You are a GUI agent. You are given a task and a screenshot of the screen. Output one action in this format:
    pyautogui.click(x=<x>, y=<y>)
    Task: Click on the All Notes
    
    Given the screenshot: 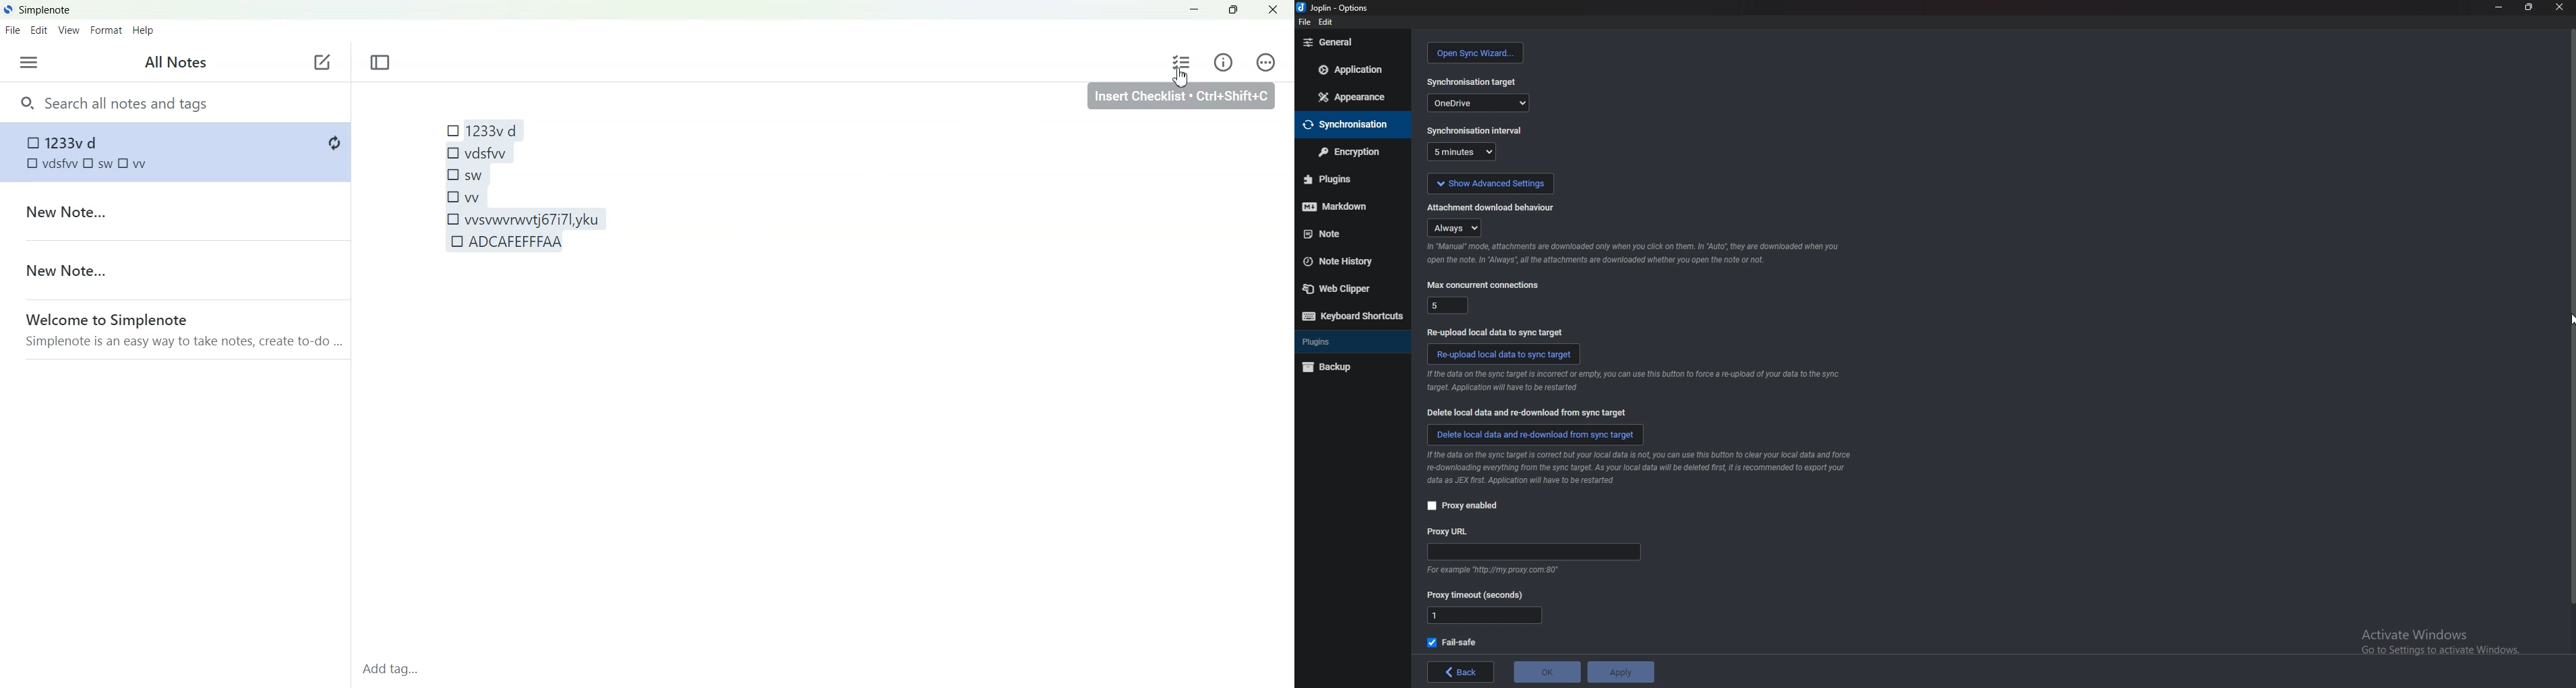 What is the action you would take?
    pyautogui.click(x=177, y=62)
    